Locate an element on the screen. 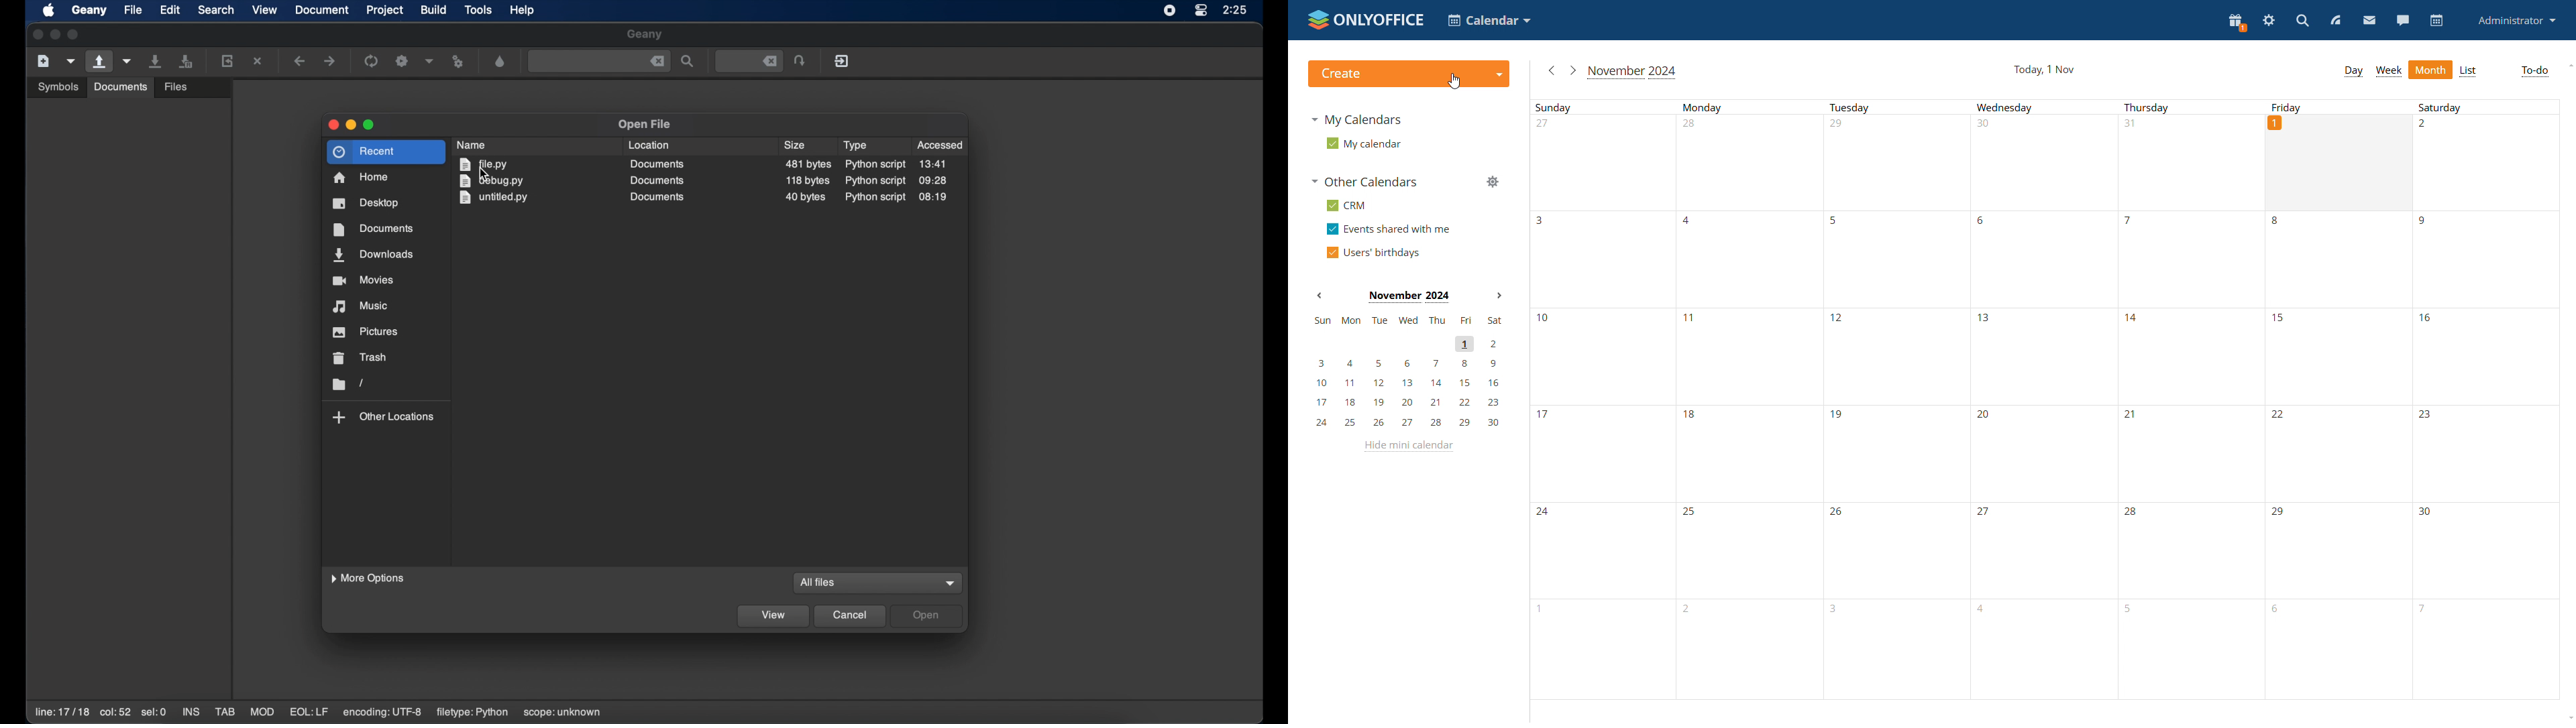 The height and width of the screenshot is (728, 2576). location is located at coordinates (651, 145).